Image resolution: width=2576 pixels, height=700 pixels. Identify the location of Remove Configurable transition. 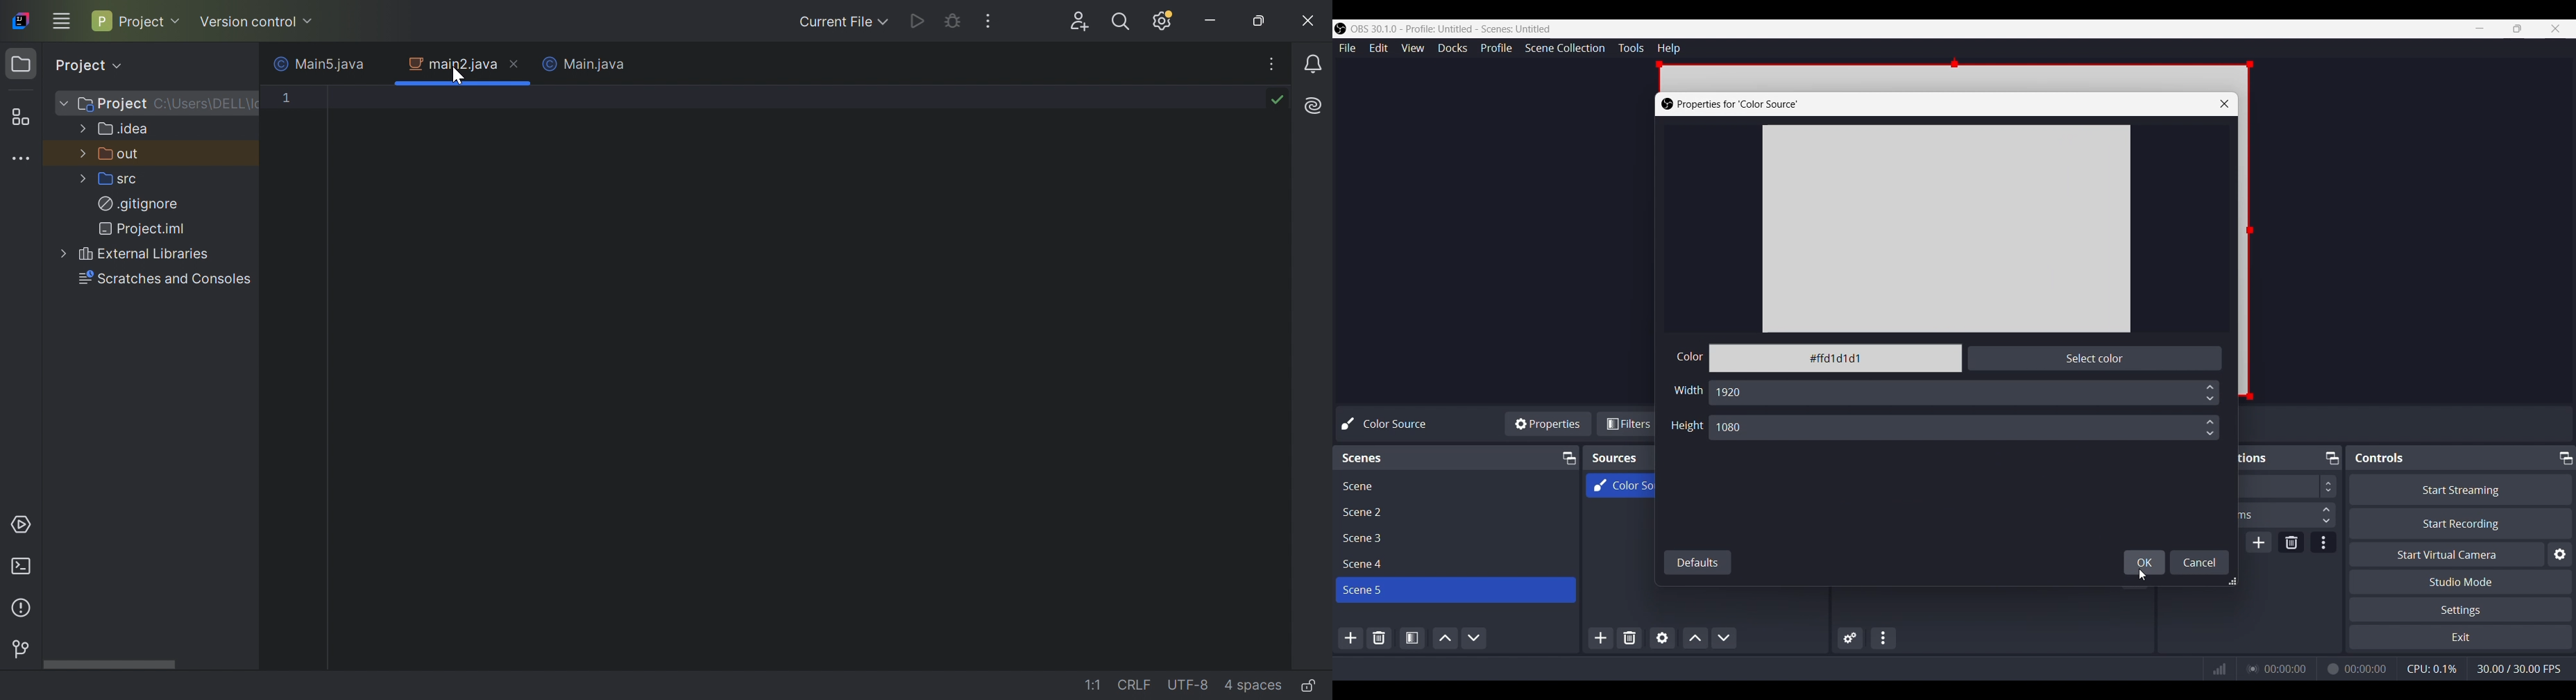
(2291, 542).